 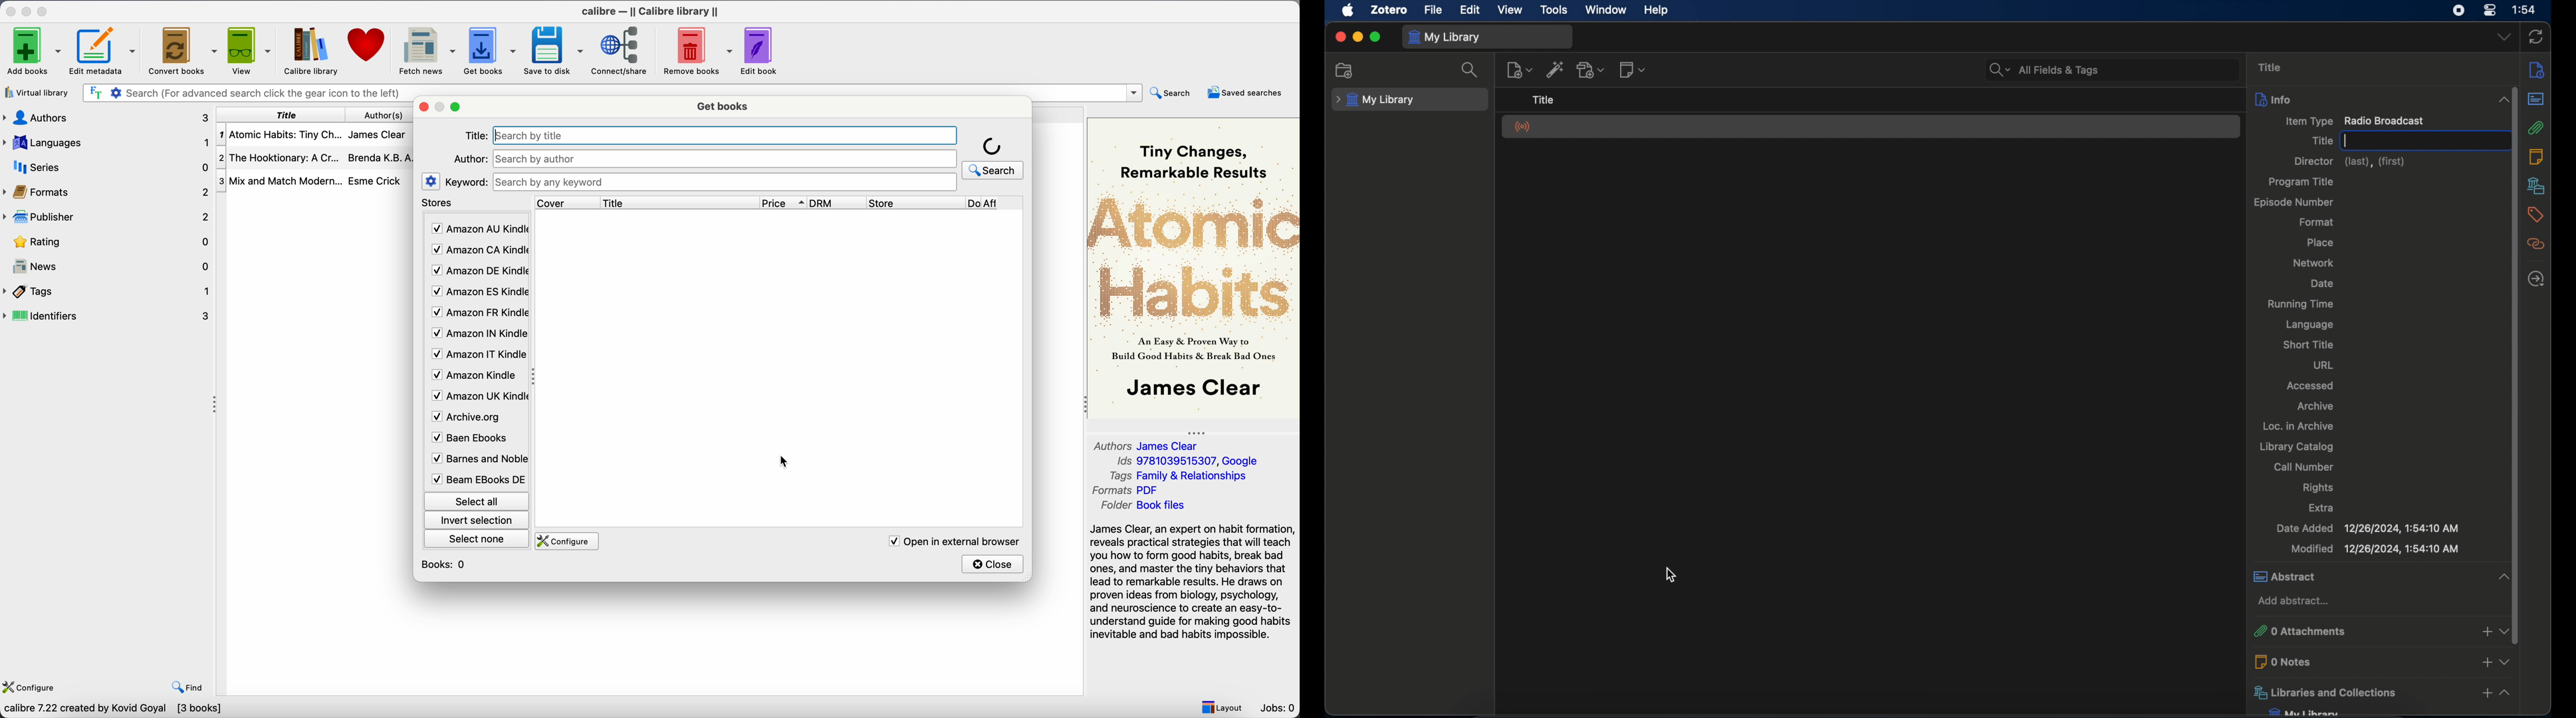 What do you see at coordinates (2381, 693) in the screenshot?
I see `libraries and collections` at bounding box center [2381, 693].